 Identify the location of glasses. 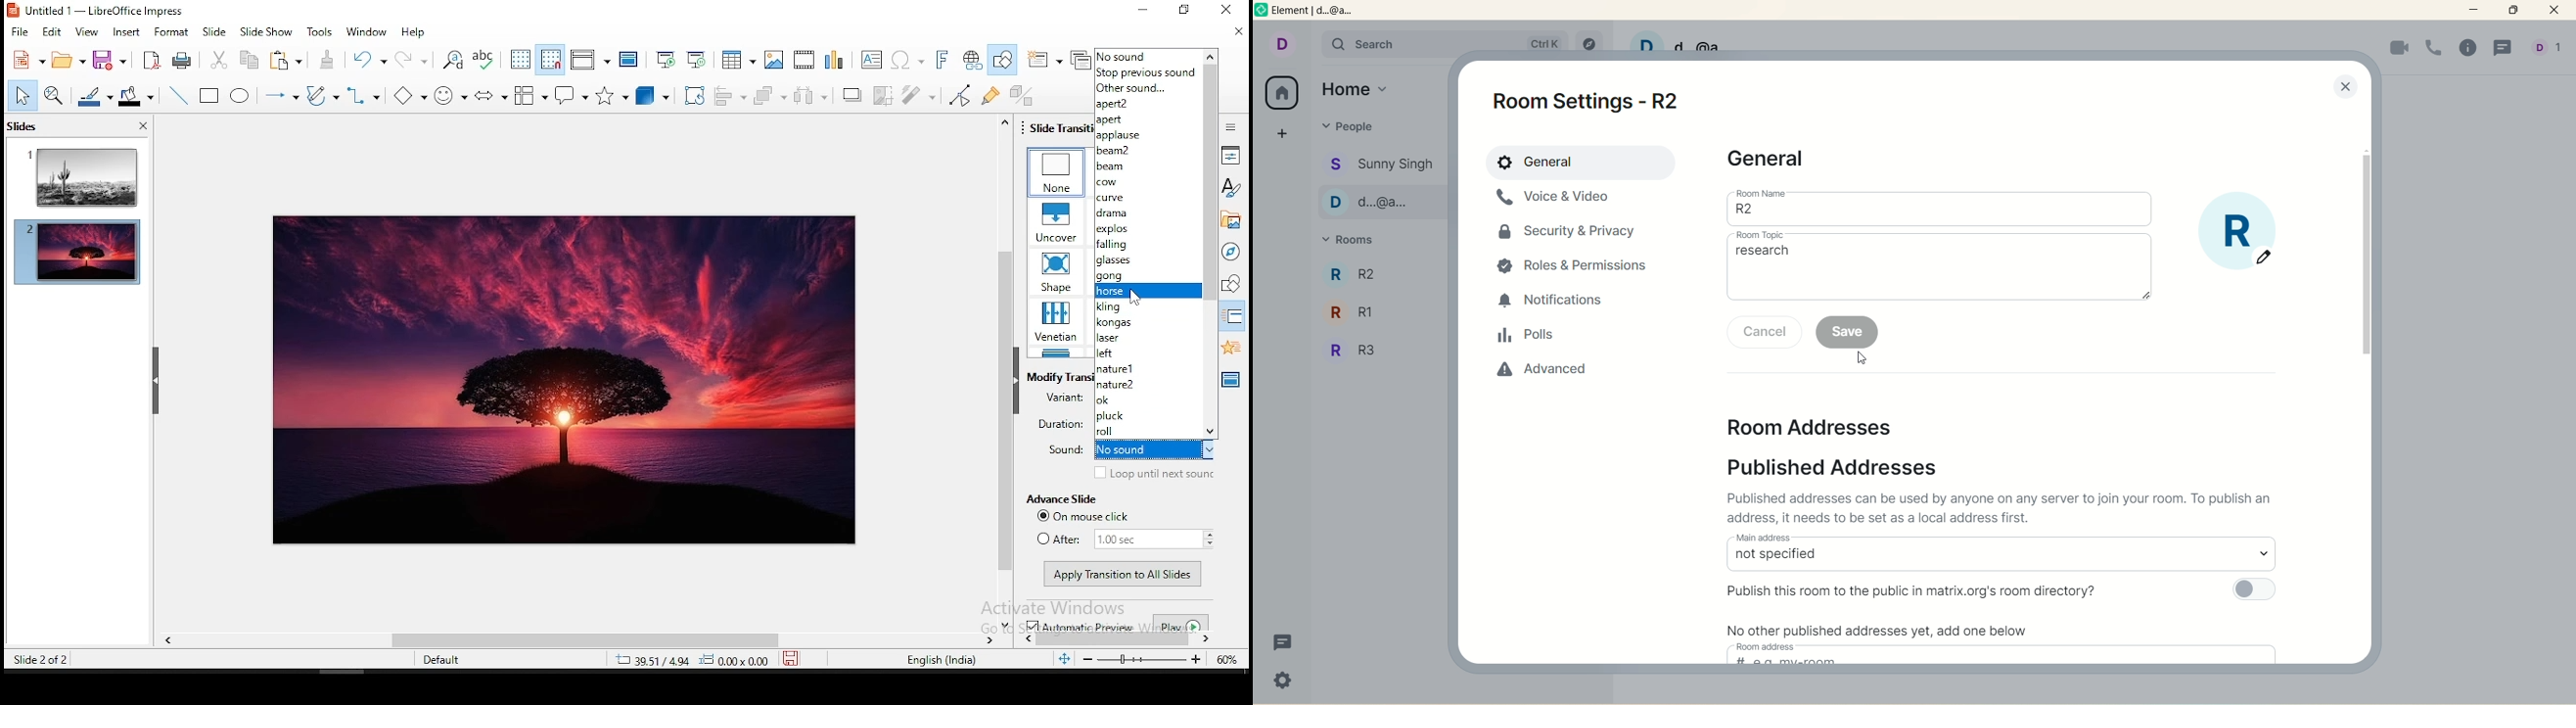
(1147, 261).